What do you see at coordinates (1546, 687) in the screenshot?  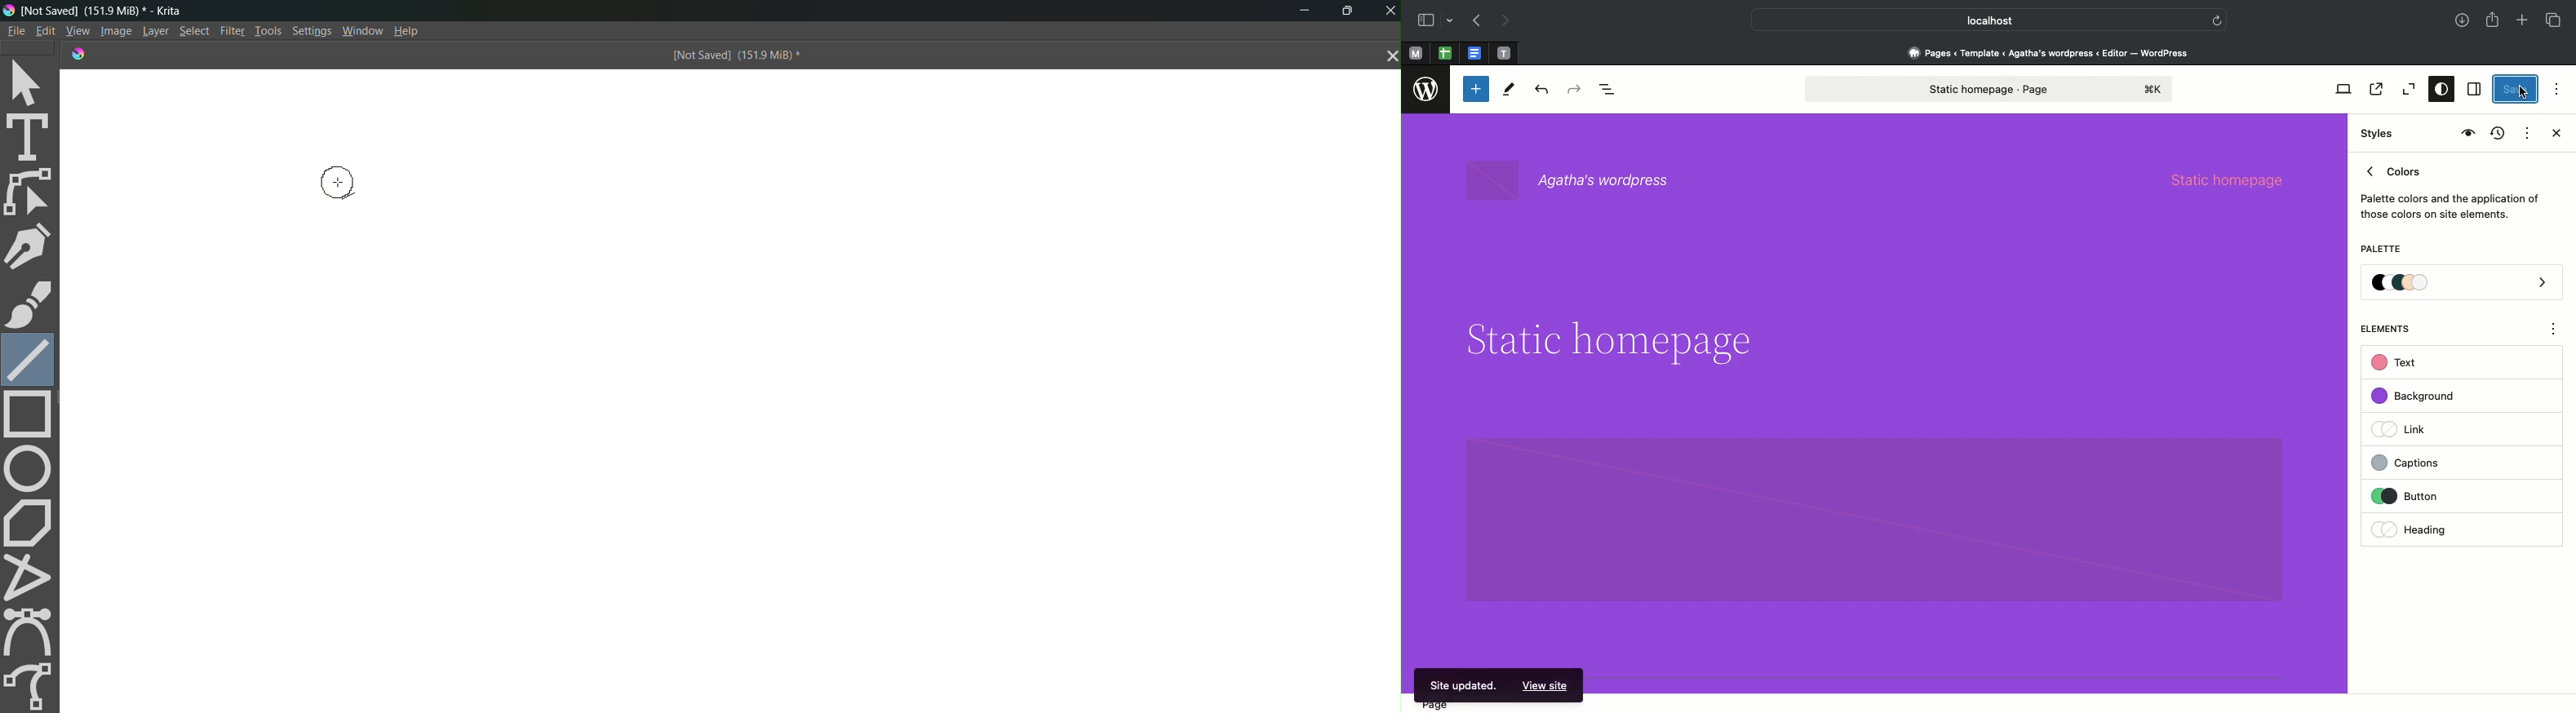 I see `` at bounding box center [1546, 687].